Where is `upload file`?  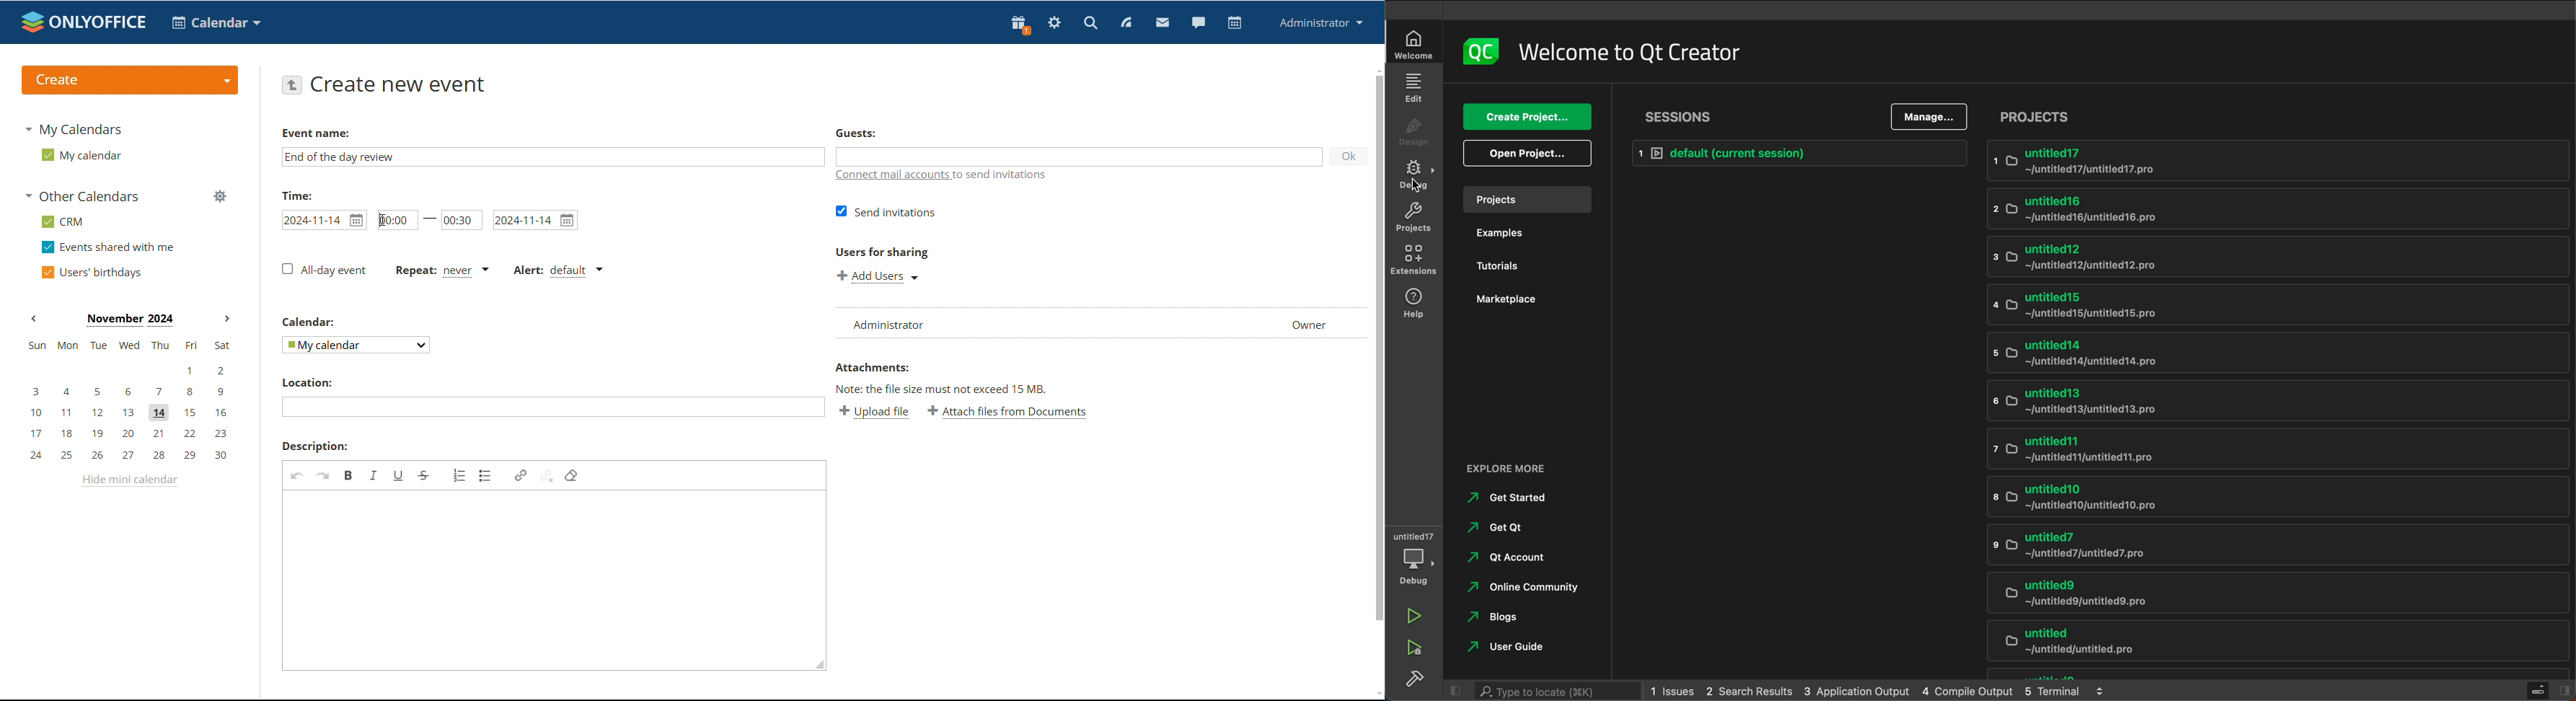
upload file is located at coordinates (874, 411).